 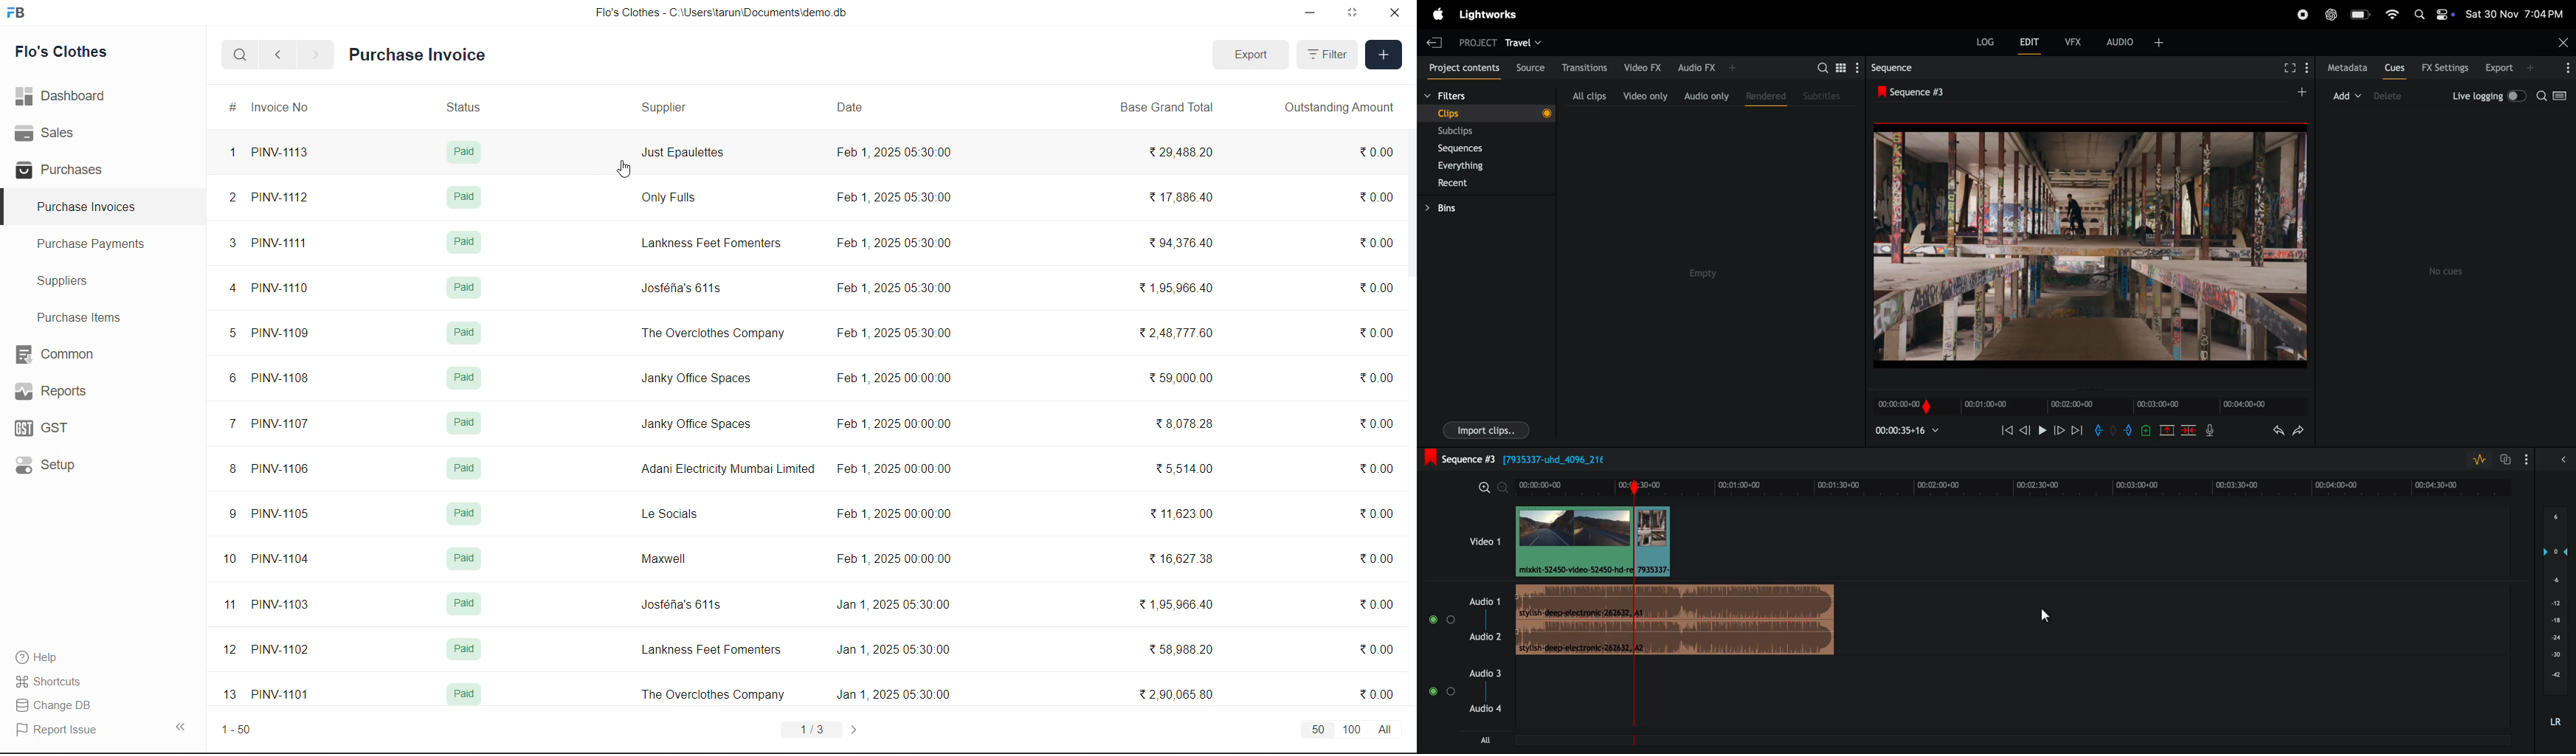 What do you see at coordinates (1380, 560) in the screenshot?
I see `₹0.00` at bounding box center [1380, 560].